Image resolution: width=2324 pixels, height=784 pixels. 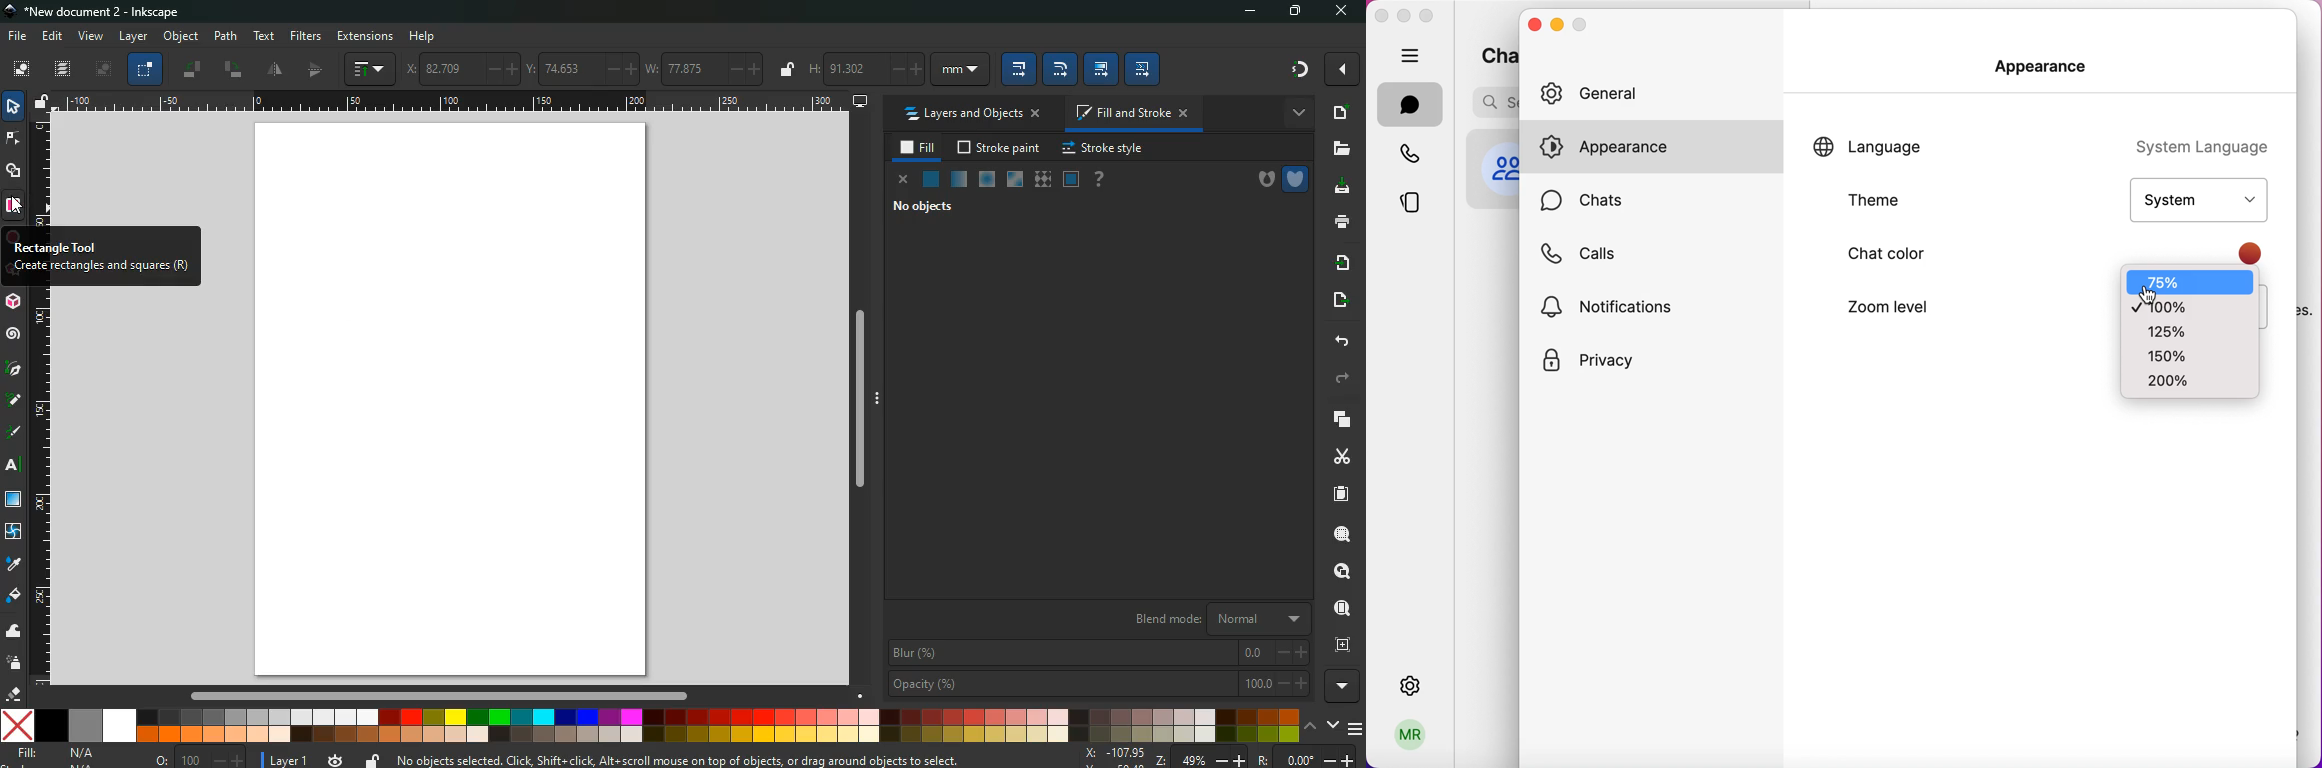 I want to click on settings, so click(x=1408, y=684).